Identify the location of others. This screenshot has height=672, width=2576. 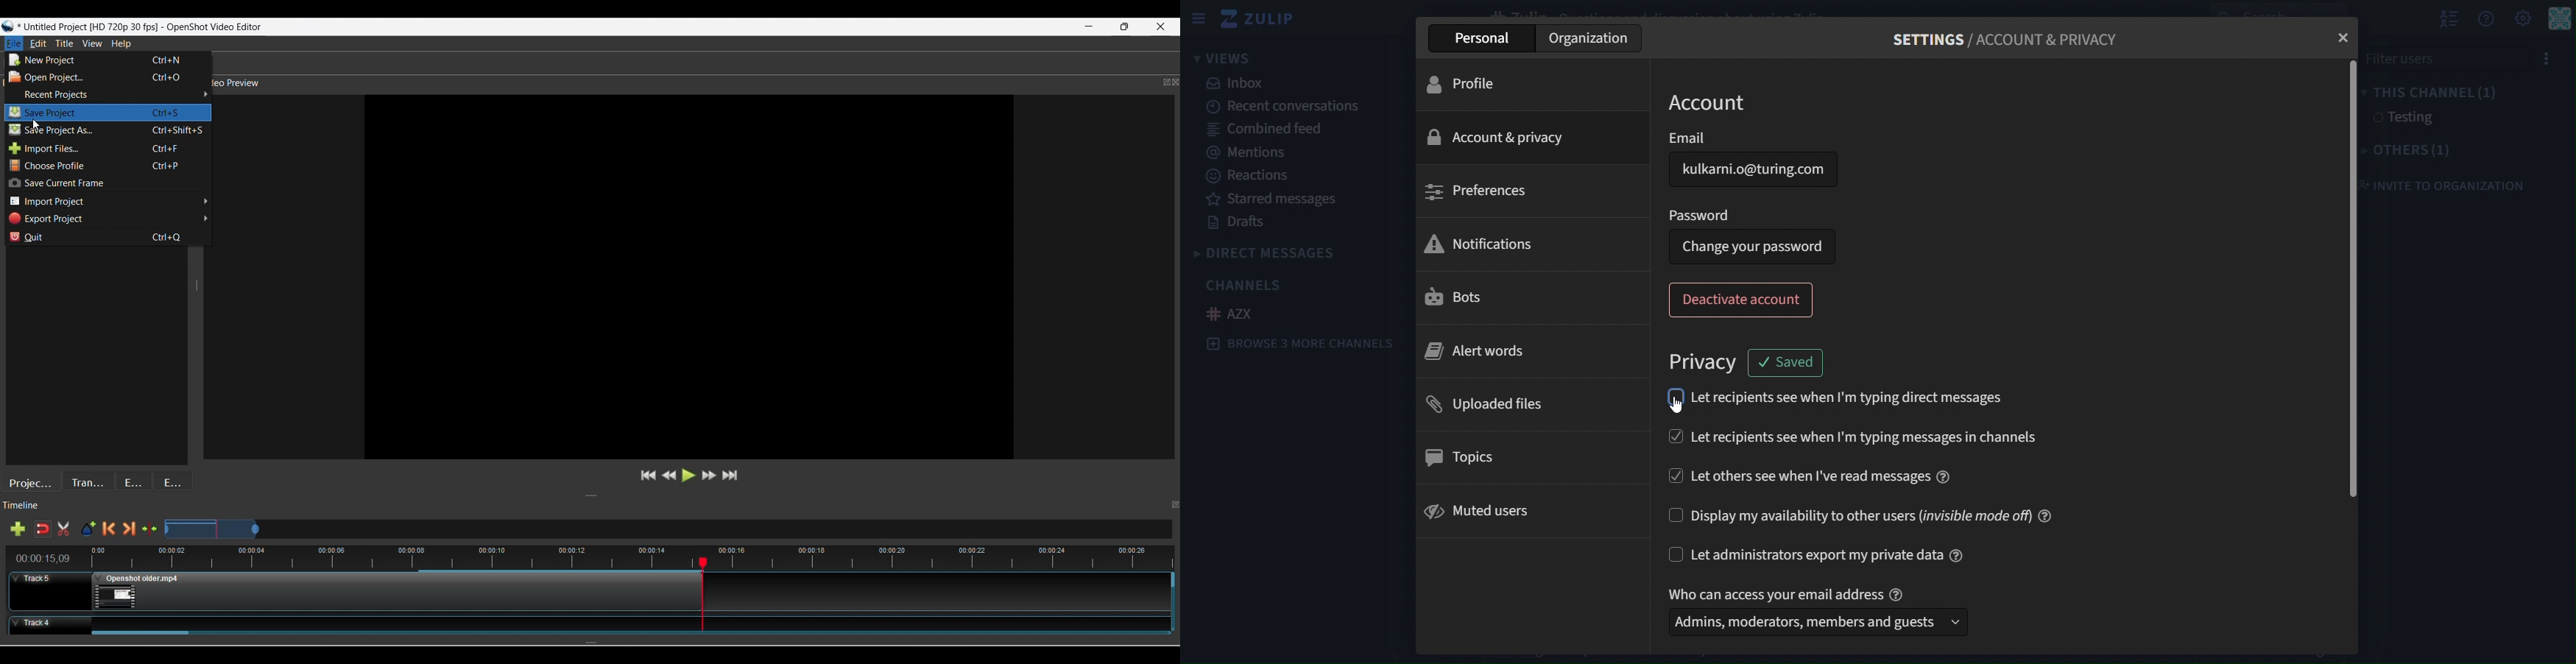
(2413, 152).